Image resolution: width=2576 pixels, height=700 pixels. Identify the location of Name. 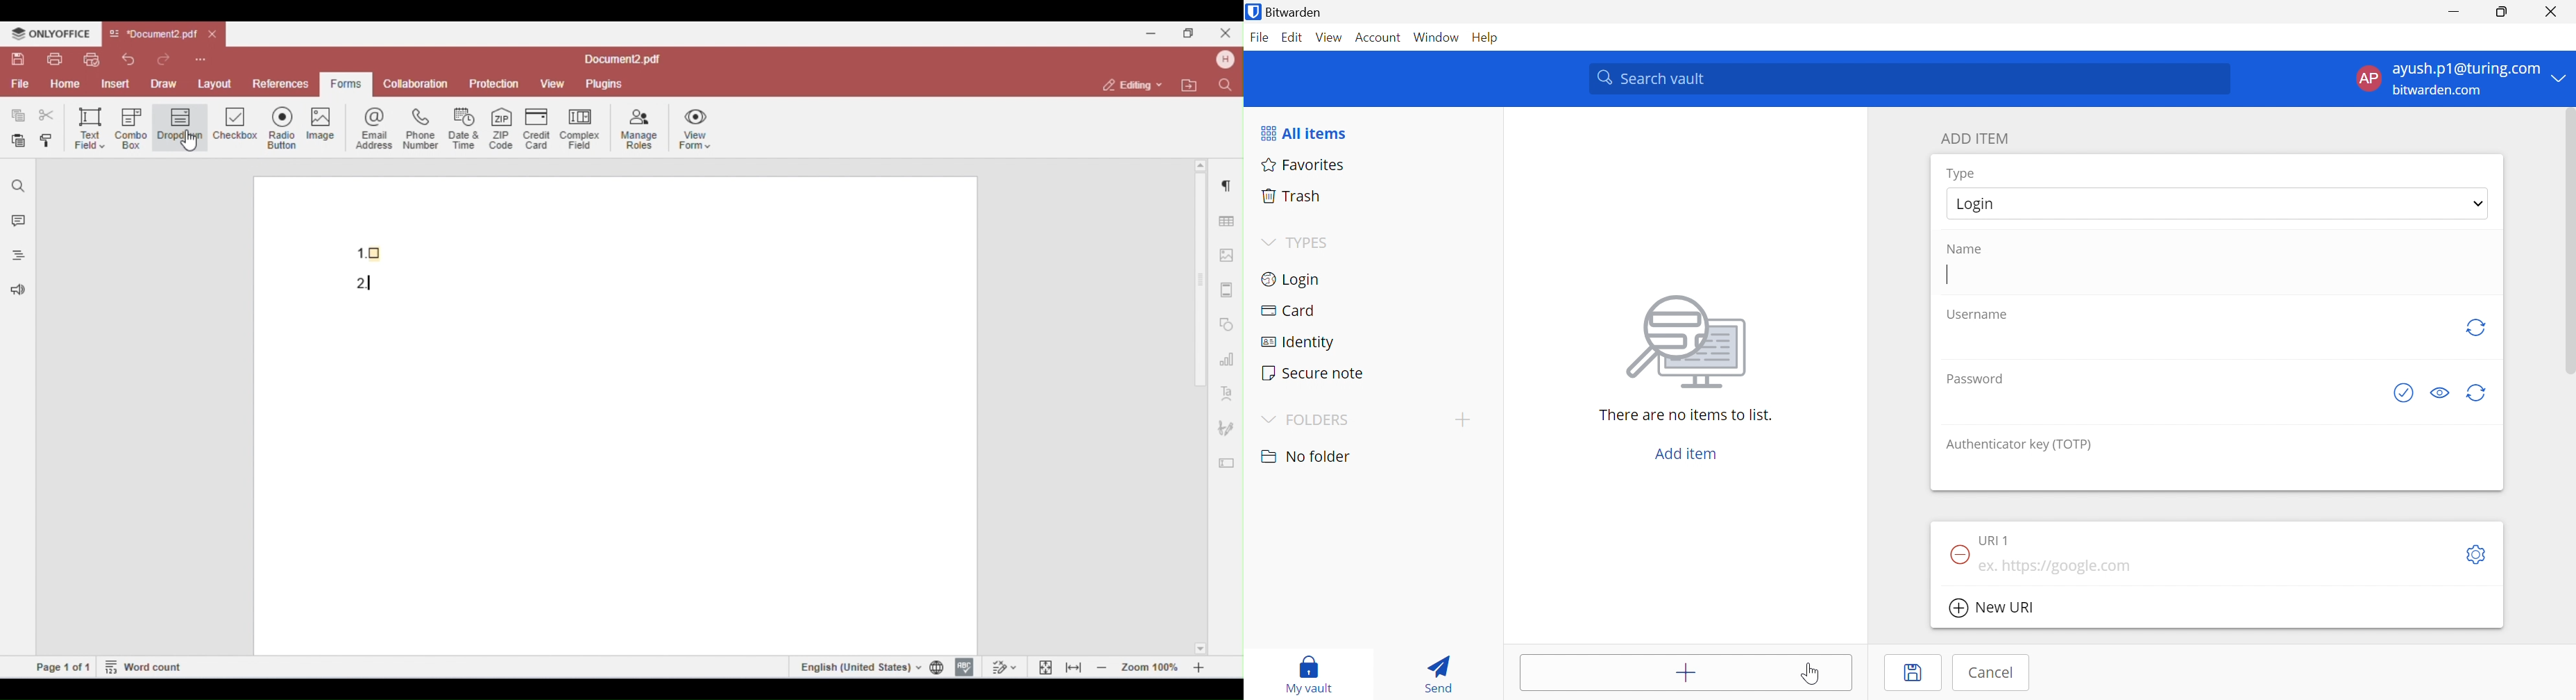
(1965, 249).